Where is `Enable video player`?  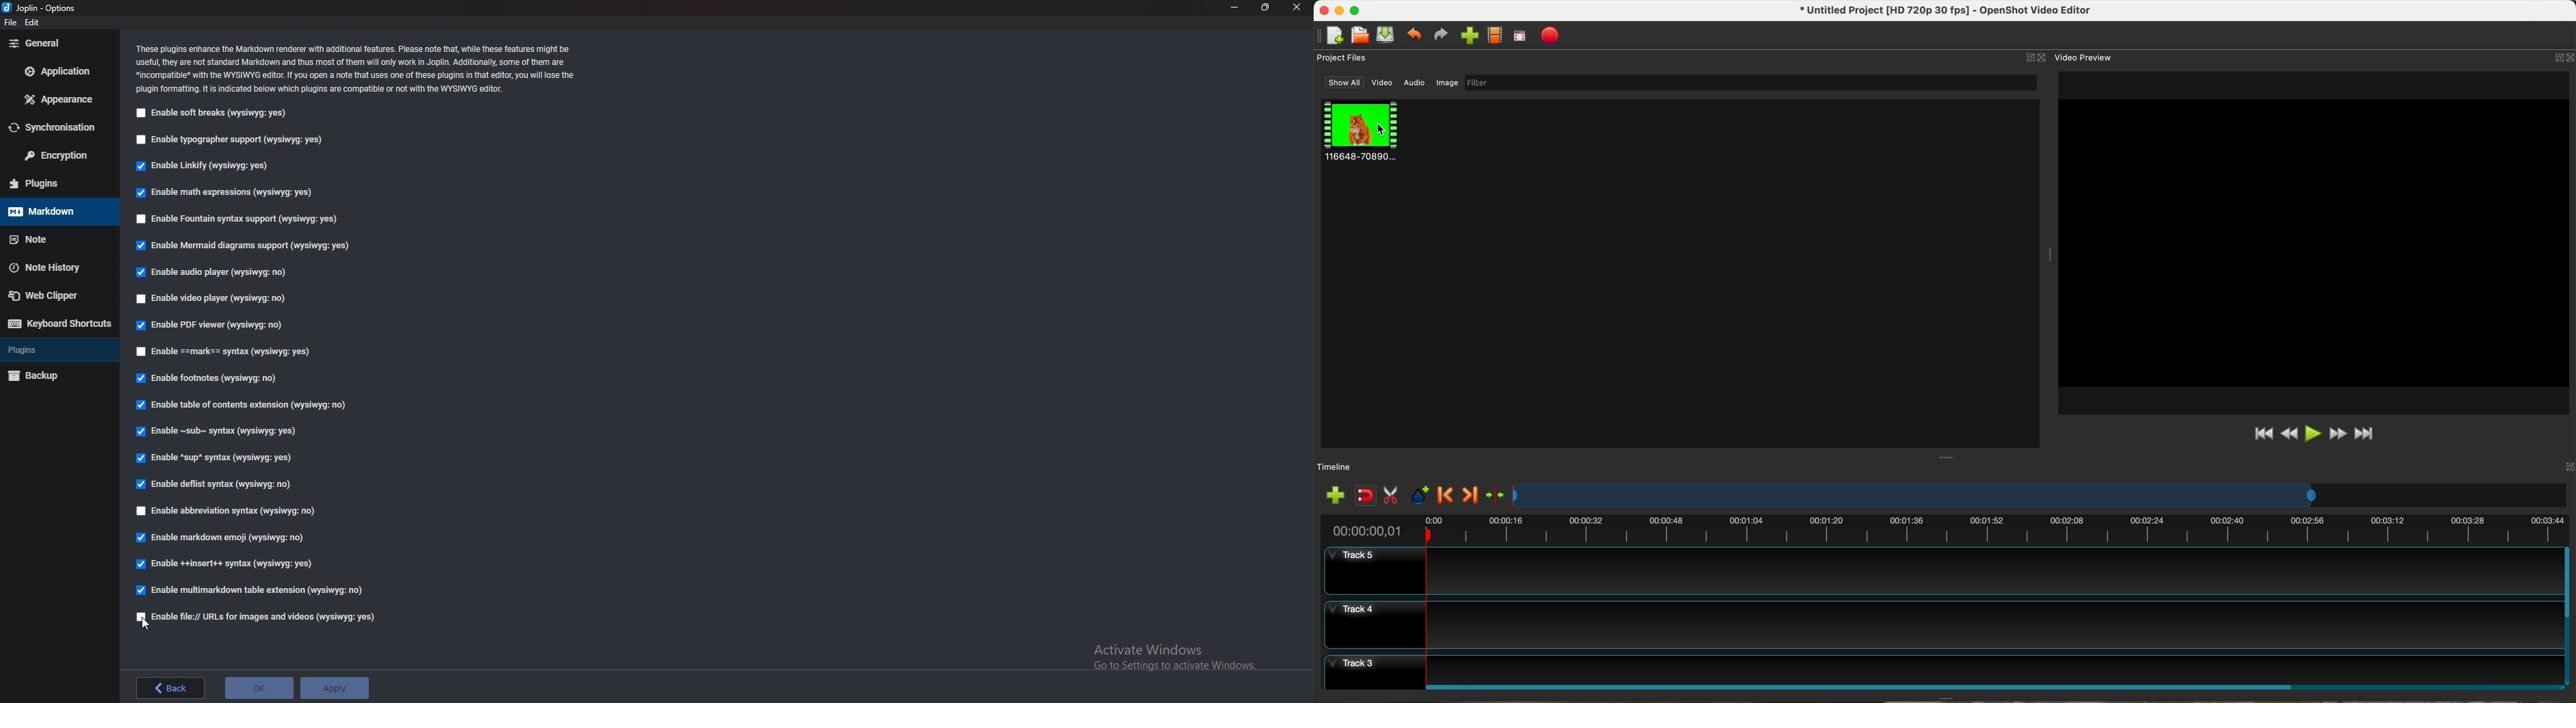
Enable video player is located at coordinates (212, 300).